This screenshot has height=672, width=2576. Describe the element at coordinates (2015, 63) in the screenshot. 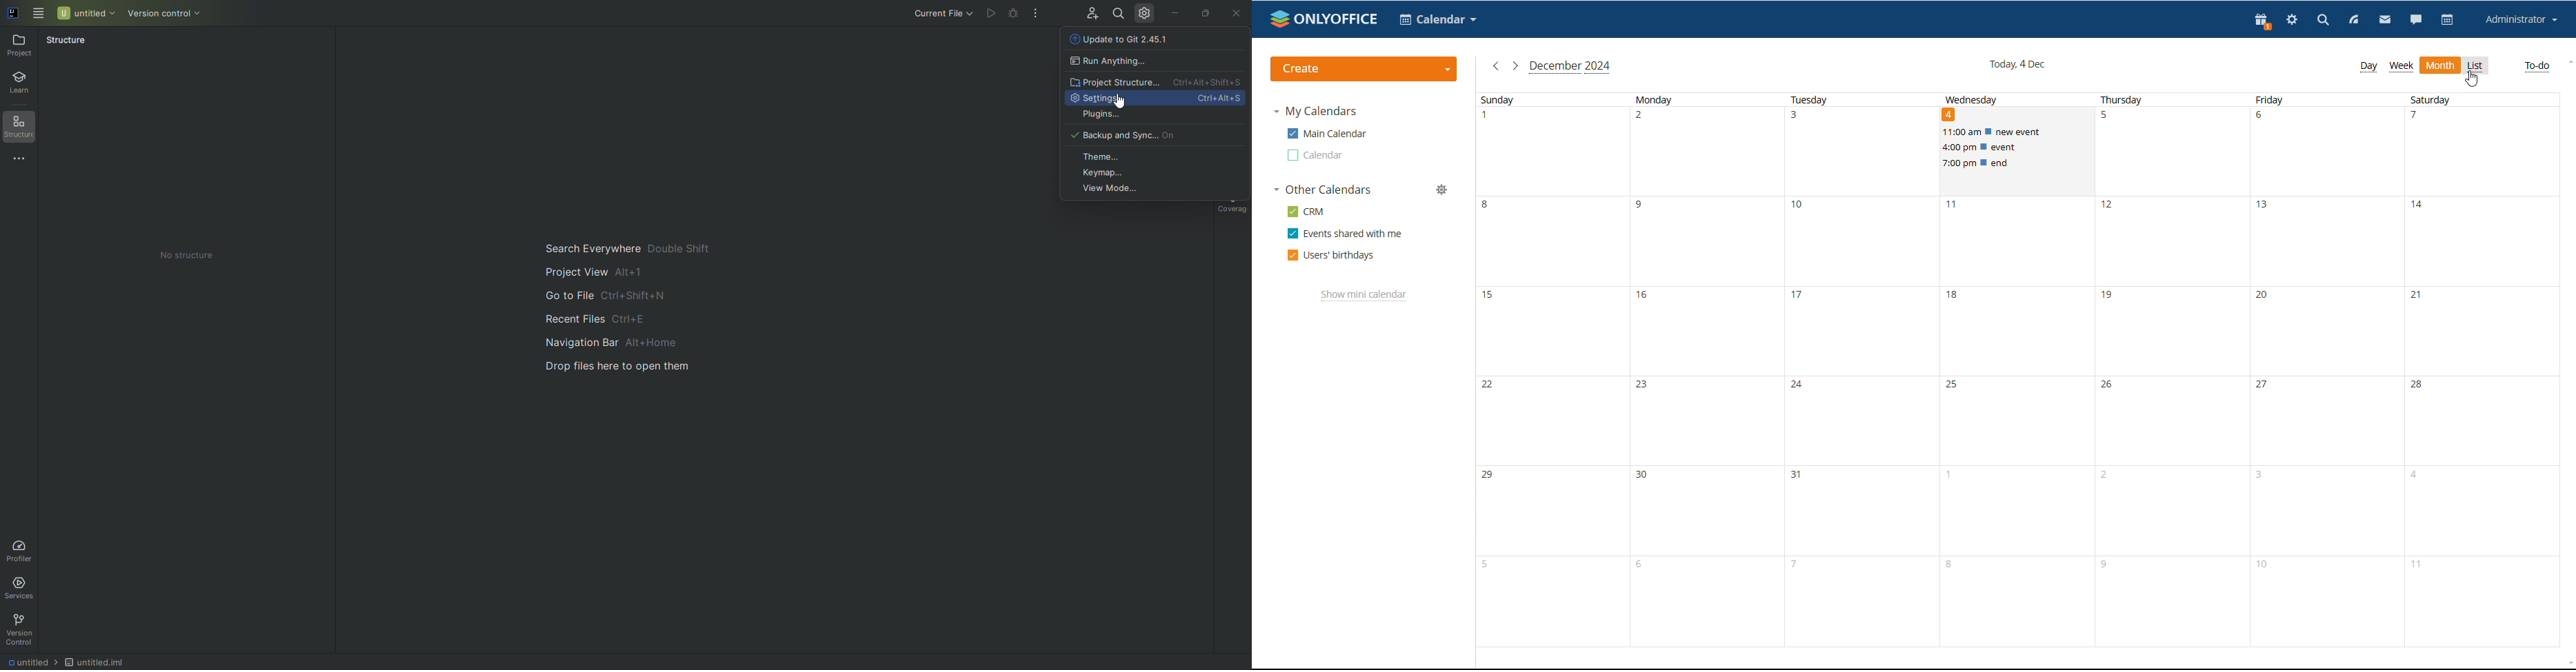

I see `current date` at that location.